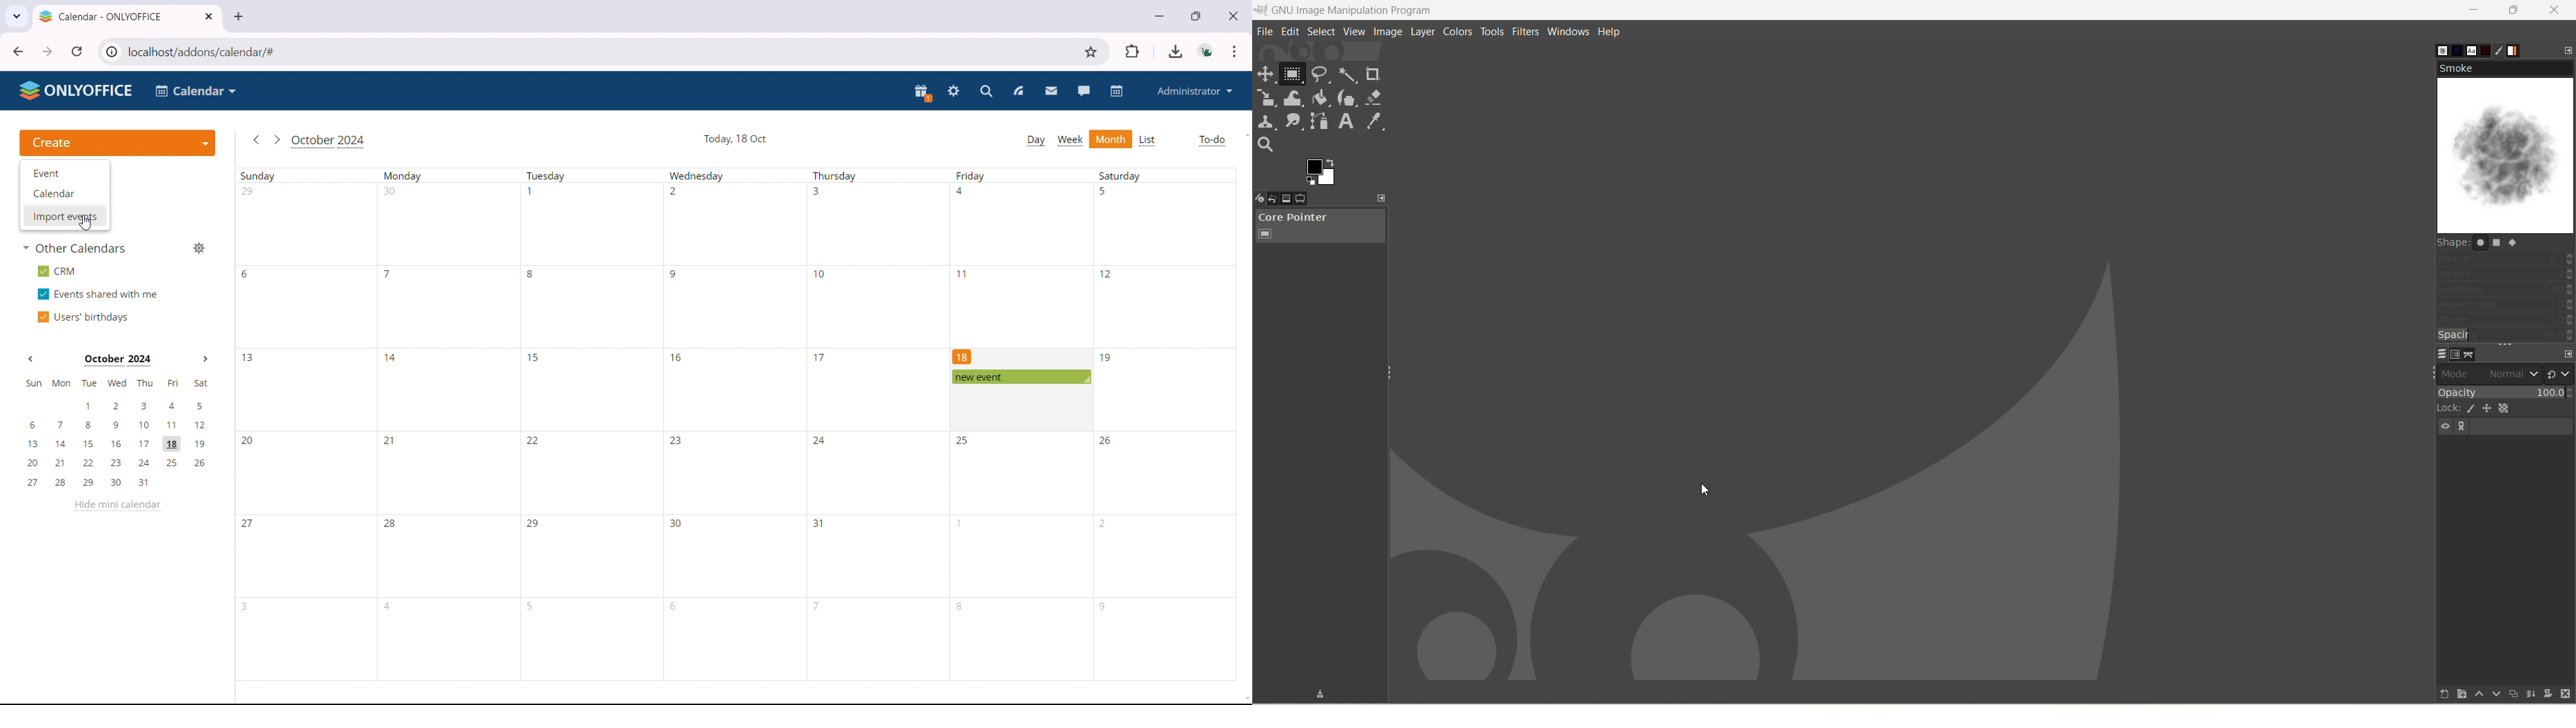  I want to click on click to go back, hold to see history, so click(18, 51).